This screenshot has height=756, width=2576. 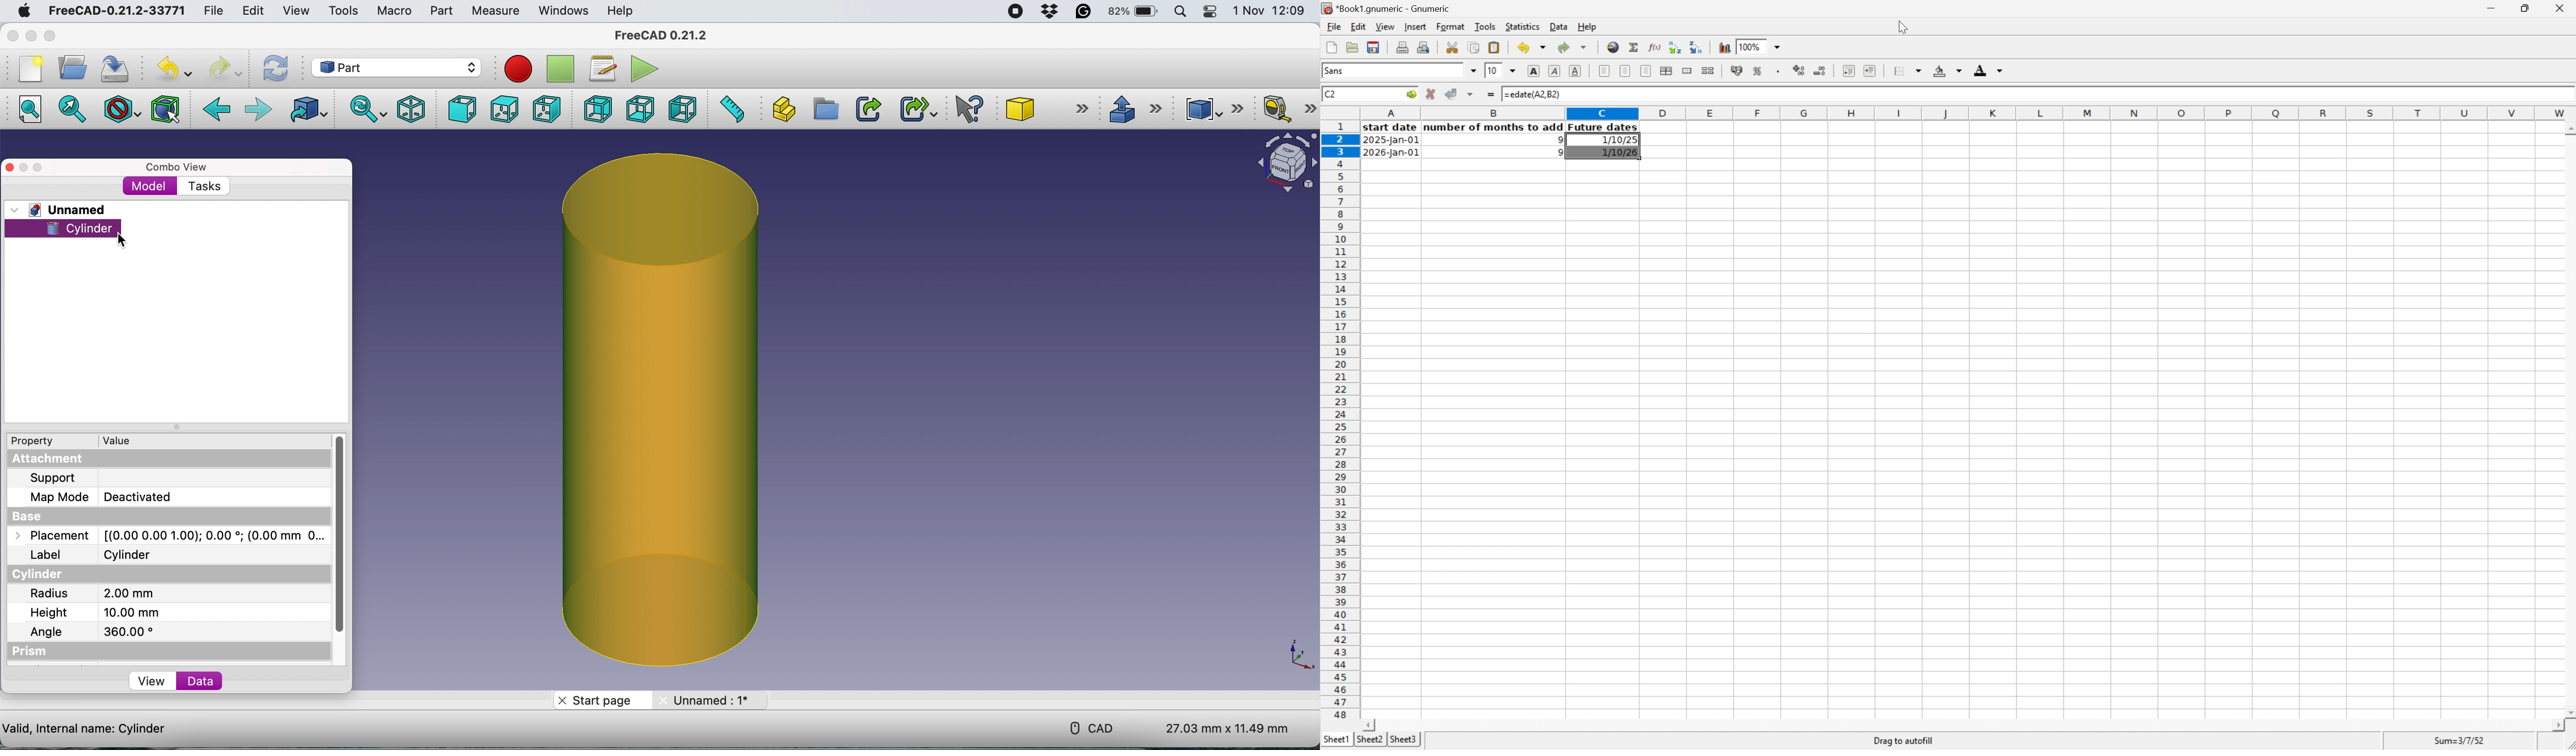 What do you see at coordinates (31, 70) in the screenshot?
I see `new` at bounding box center [31, 70].